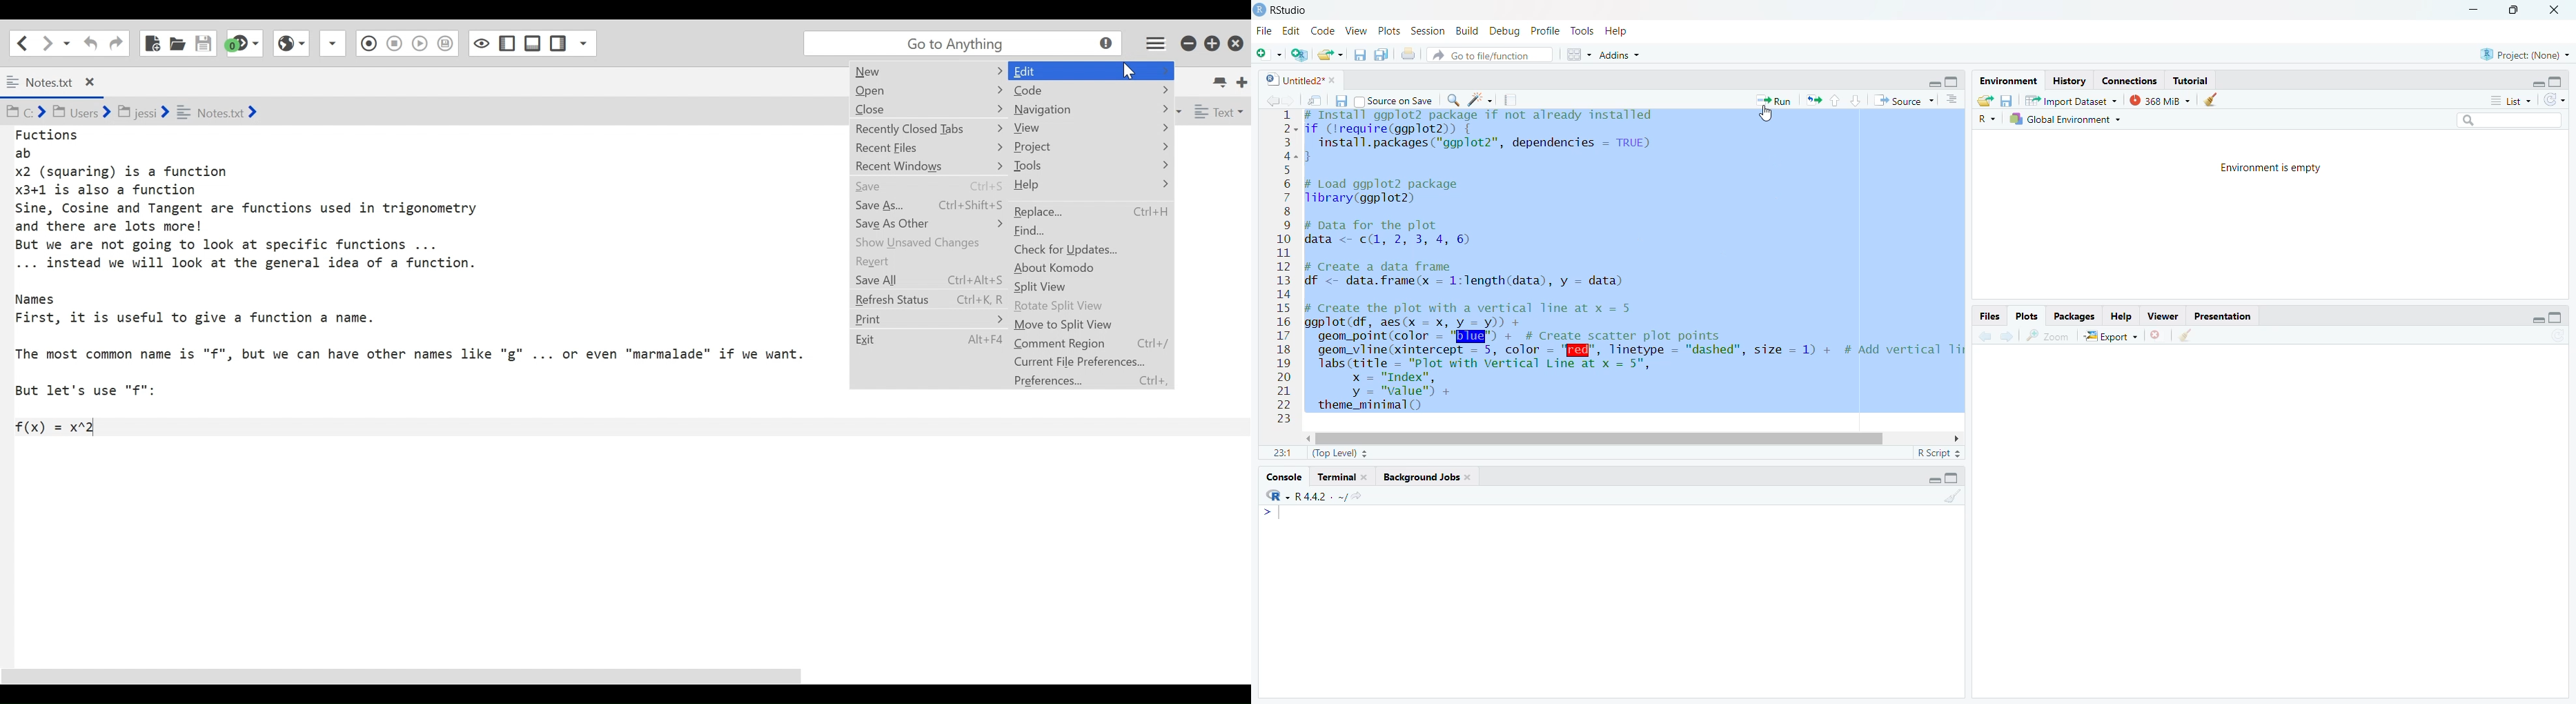 The height and width of the screenshot is (728, 2576). What do you see at coordinates (2068, 315) in the screenshot?
I see `Packages` at bounding box center [2068, 315].